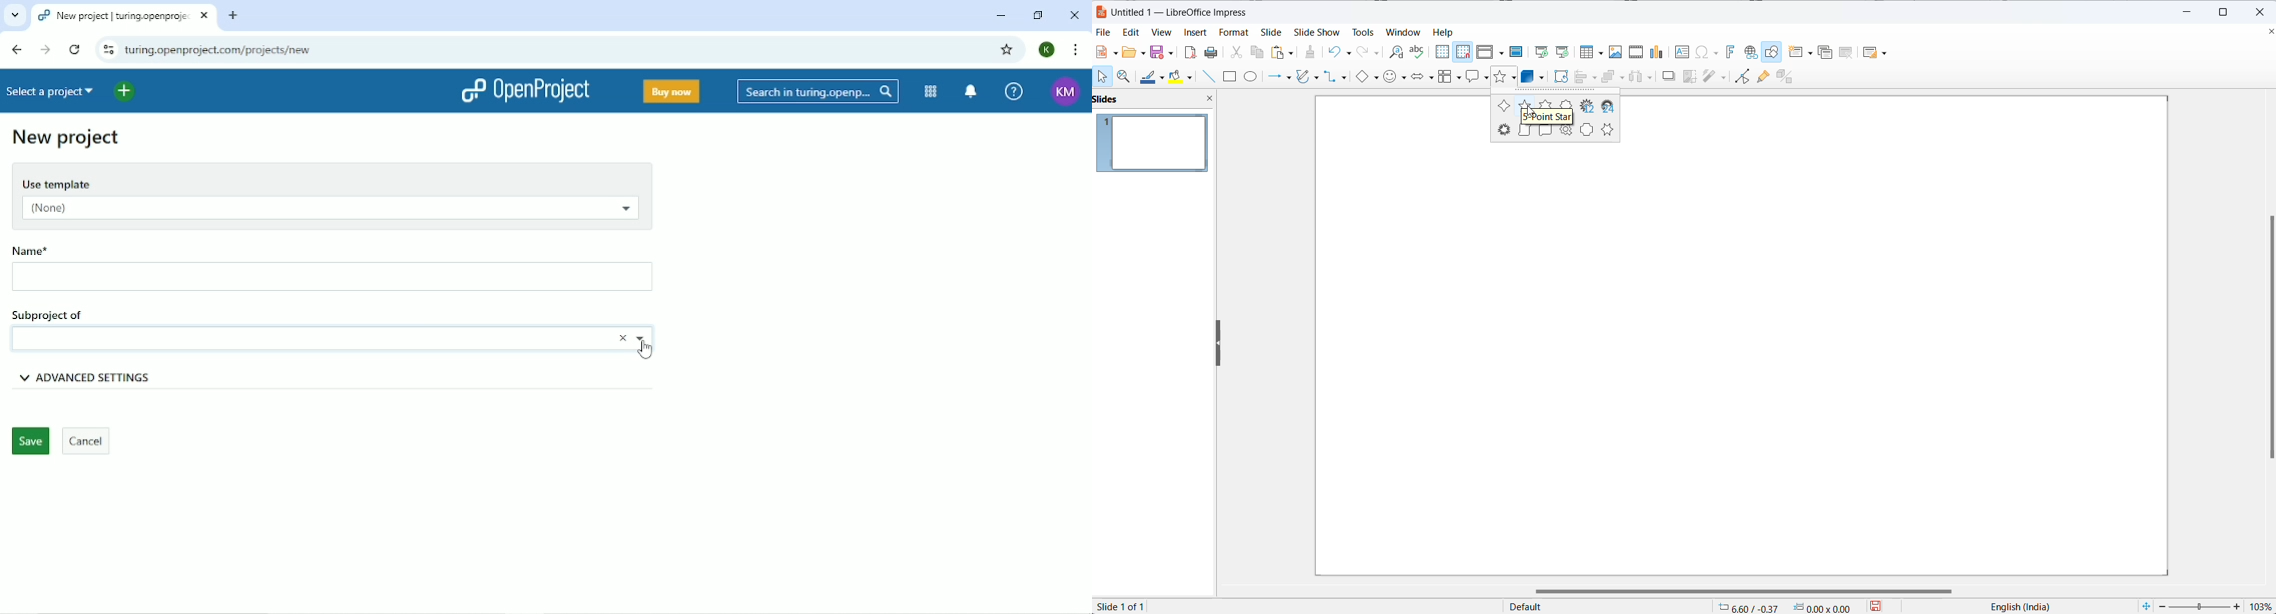  What do you see at coordinates (1128, 606) in the screenshot?
I see `slide 1 of 1` at bounding box center [1128, 606].